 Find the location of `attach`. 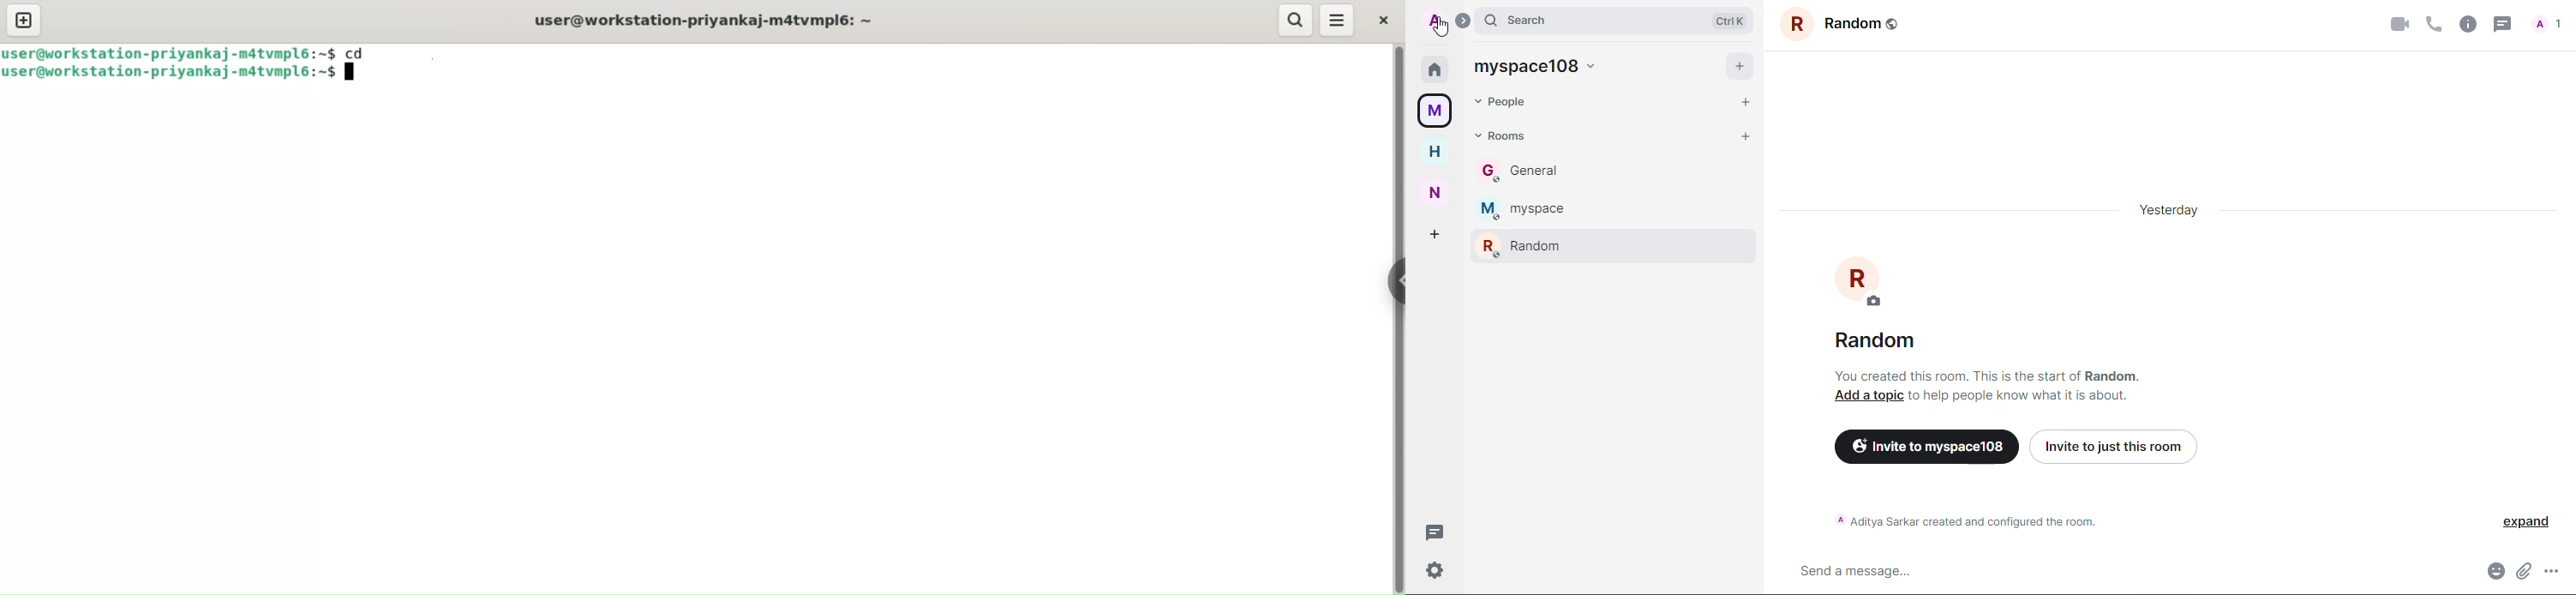

attach is located at coordinates (2524, 571).